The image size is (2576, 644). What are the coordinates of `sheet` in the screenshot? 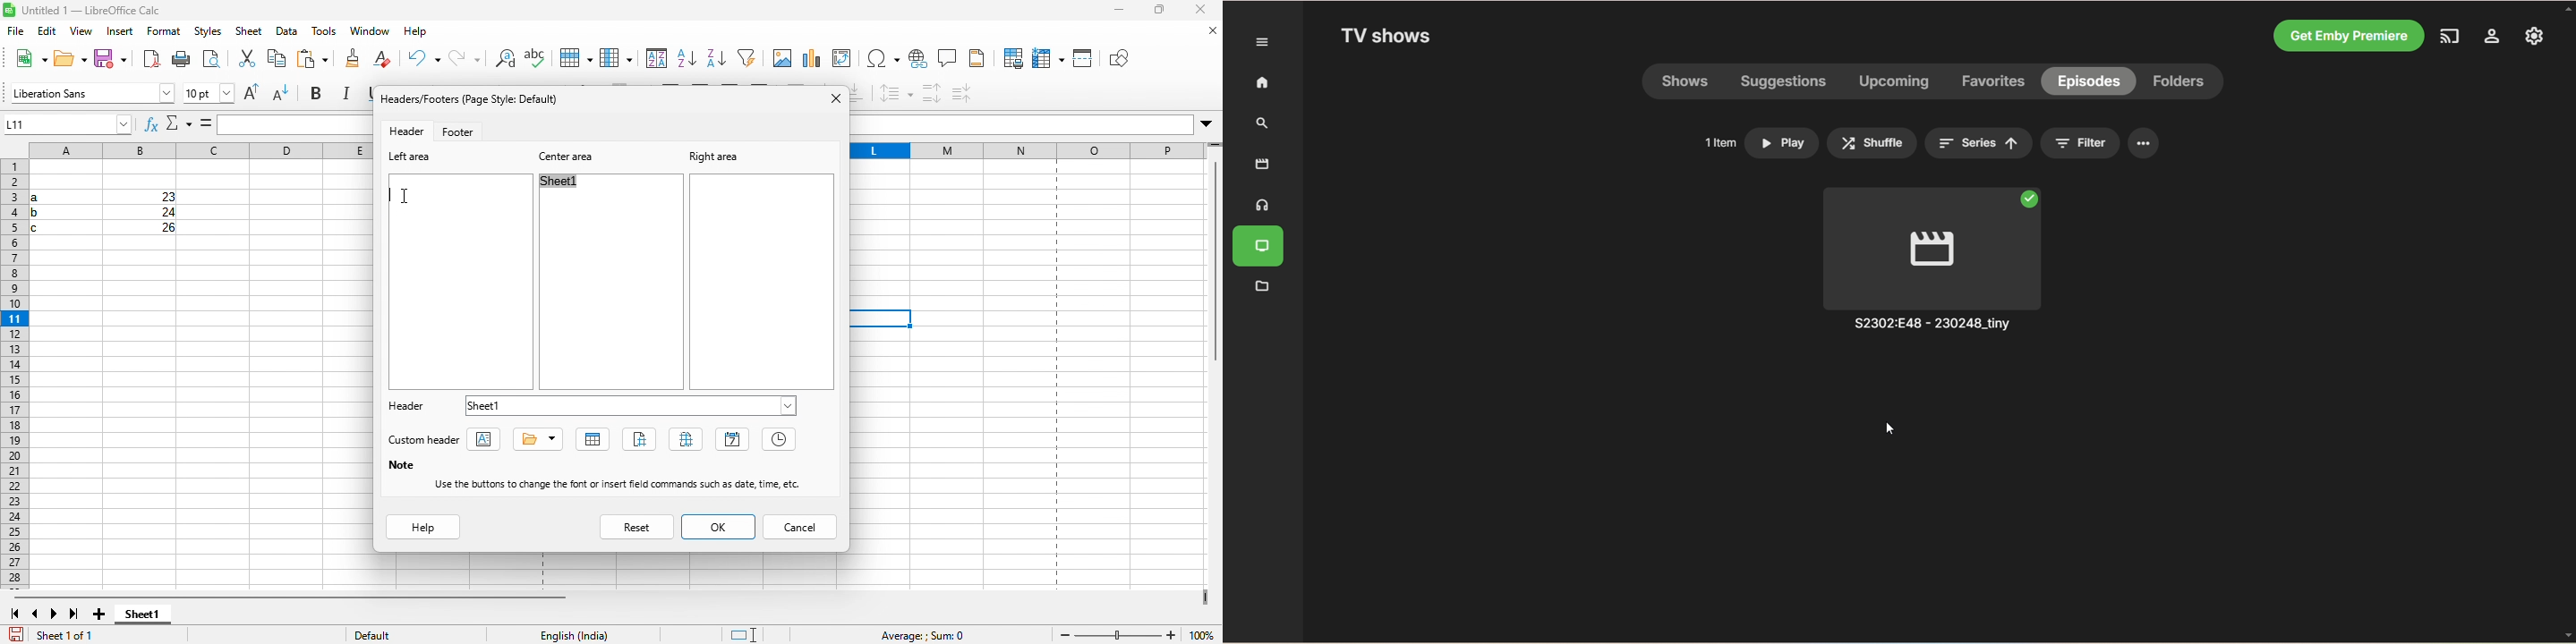 It's located at (248, 35).